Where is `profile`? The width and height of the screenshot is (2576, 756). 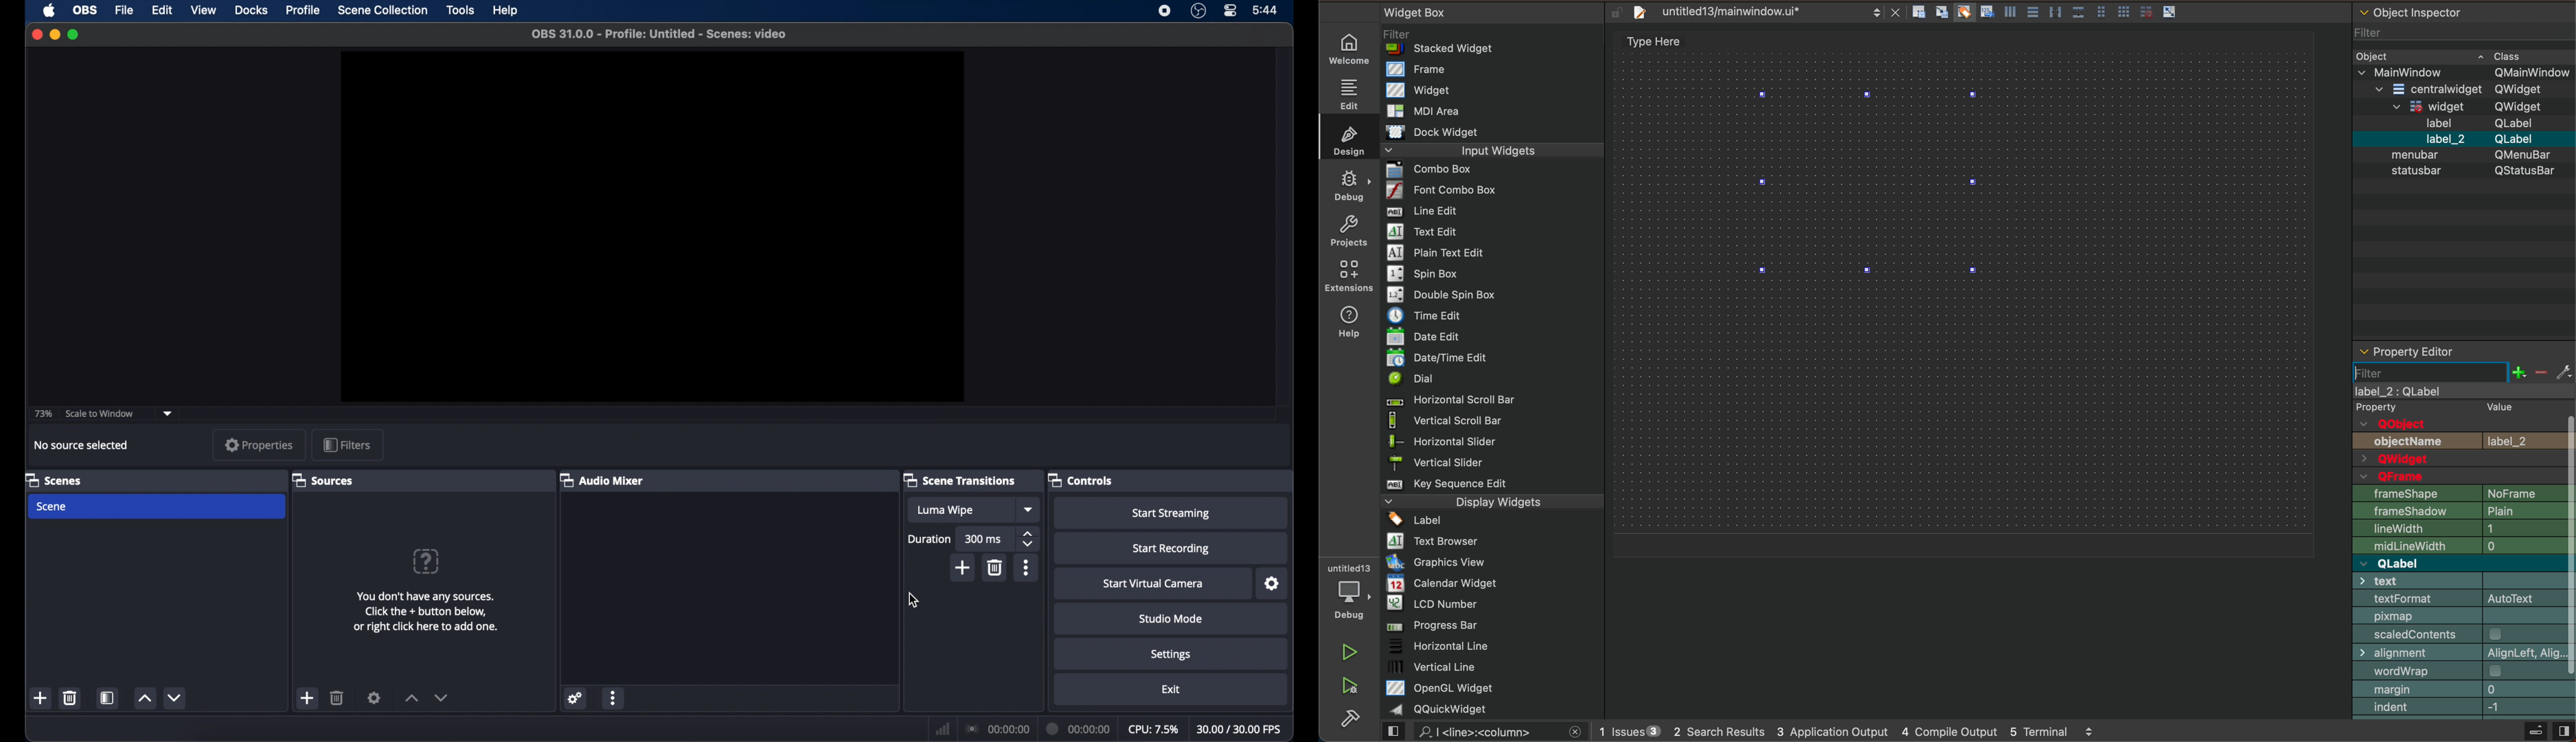 profile is located at coordinates (304, 10).